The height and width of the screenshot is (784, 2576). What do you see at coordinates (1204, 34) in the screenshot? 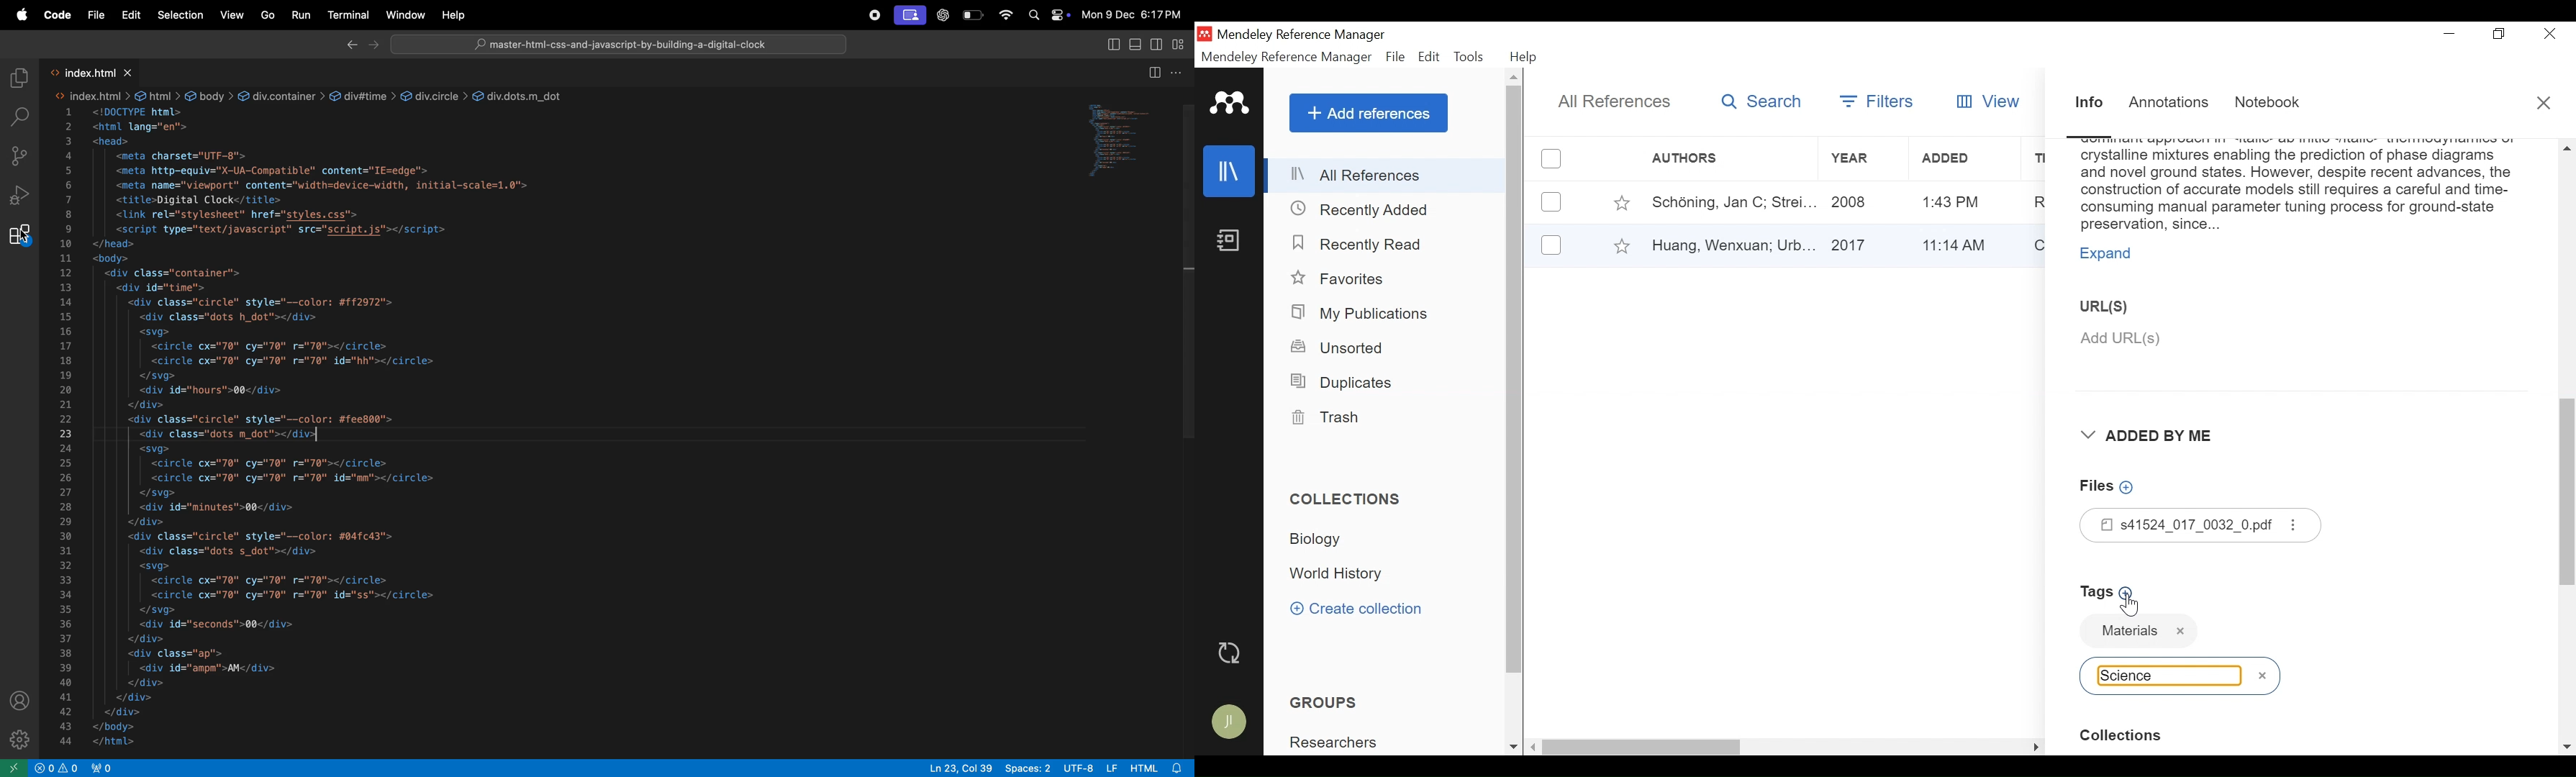
I see `Mendeley Desktop Icon` at bounding box center [1204, 34].